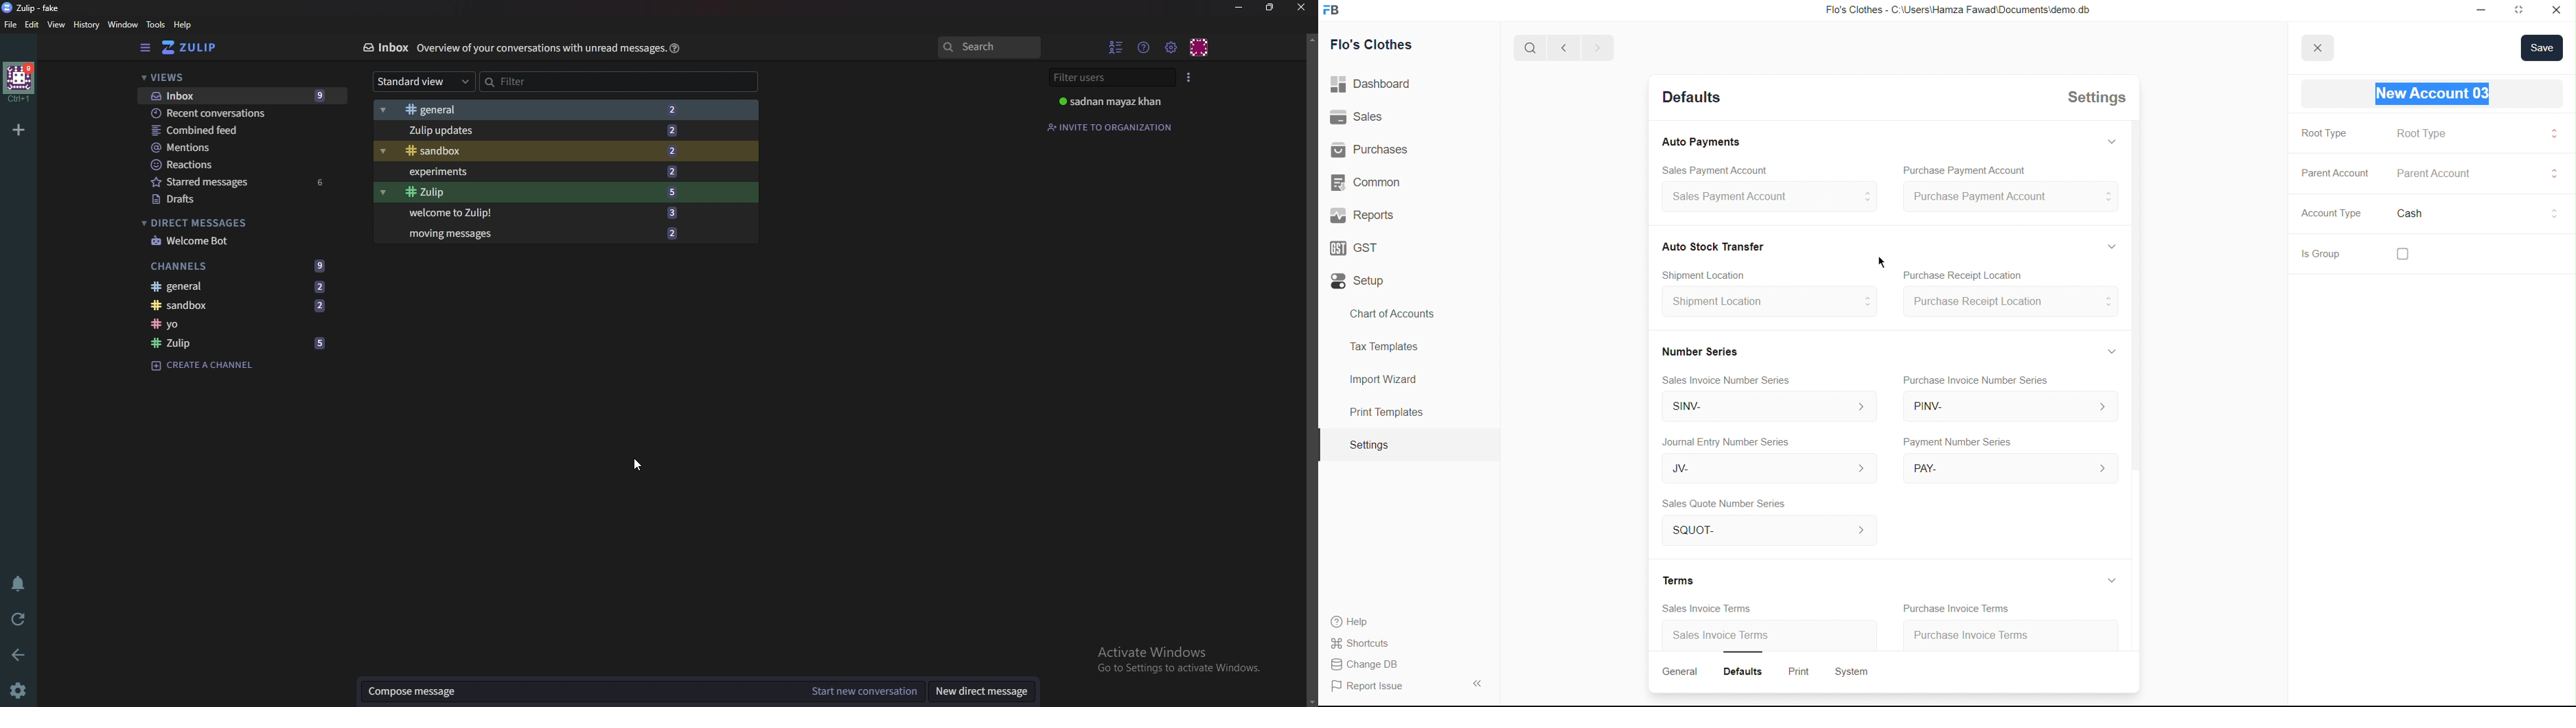  What do you see at coordinates (1959, 171) in the screenshot?
I see `Purchase Payment Account` at bounding box center [1959, 171].